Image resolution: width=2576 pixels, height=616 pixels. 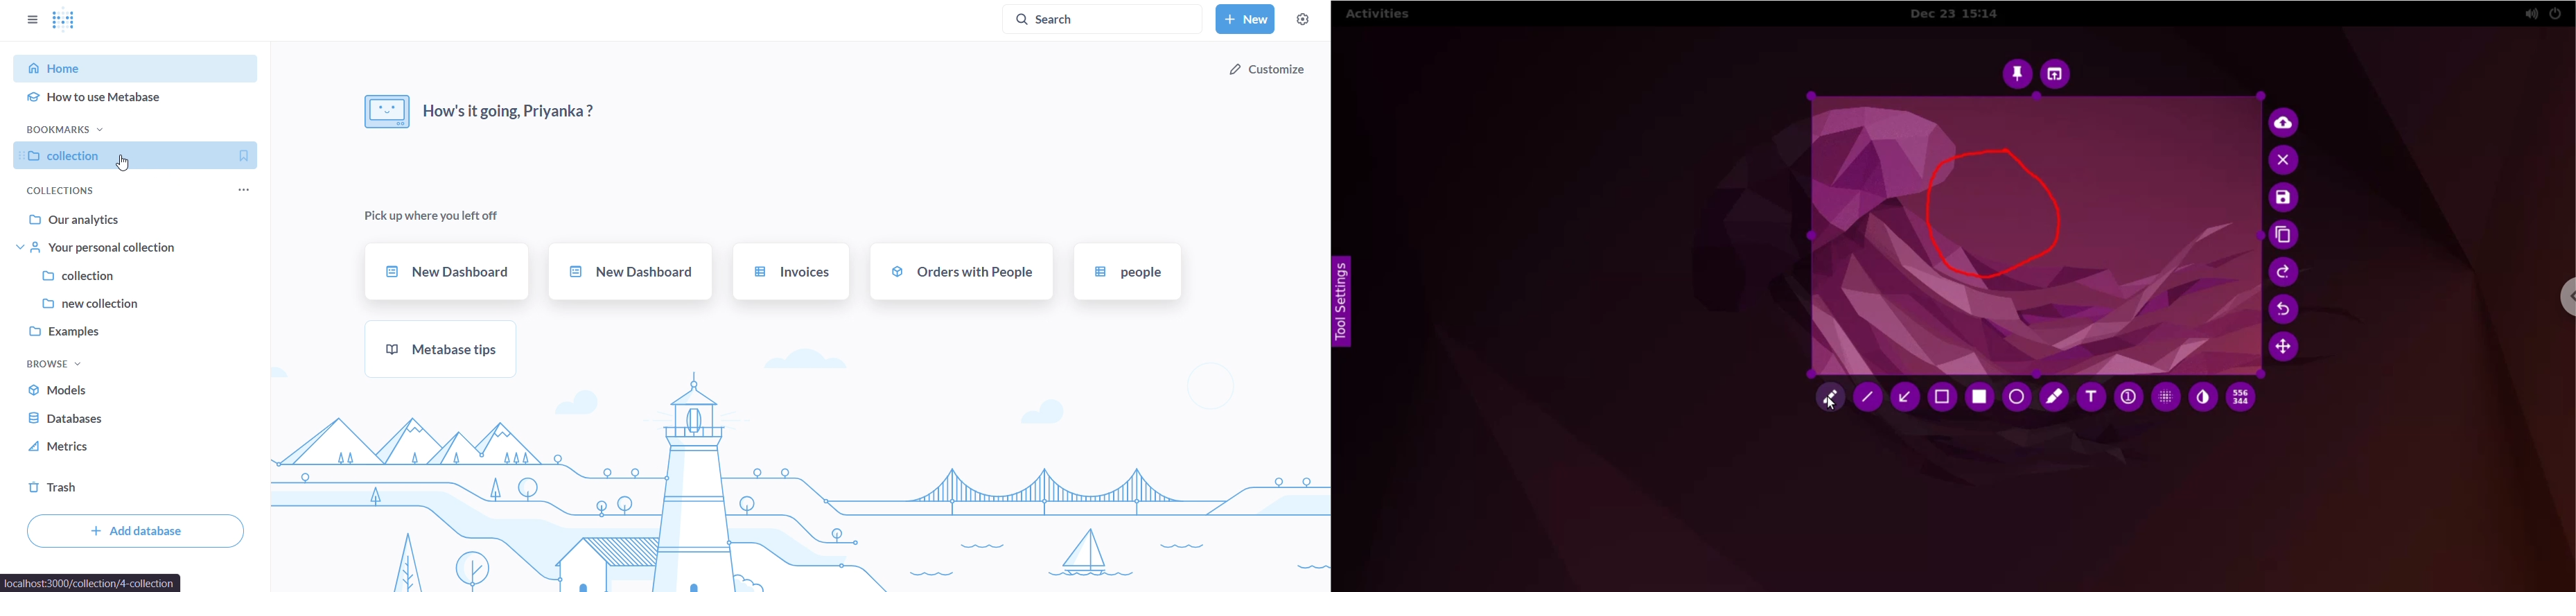 What do you see at coordinates (1265, 68) in the screenshot?
I see `customize` at bounding box center [1265, 68].